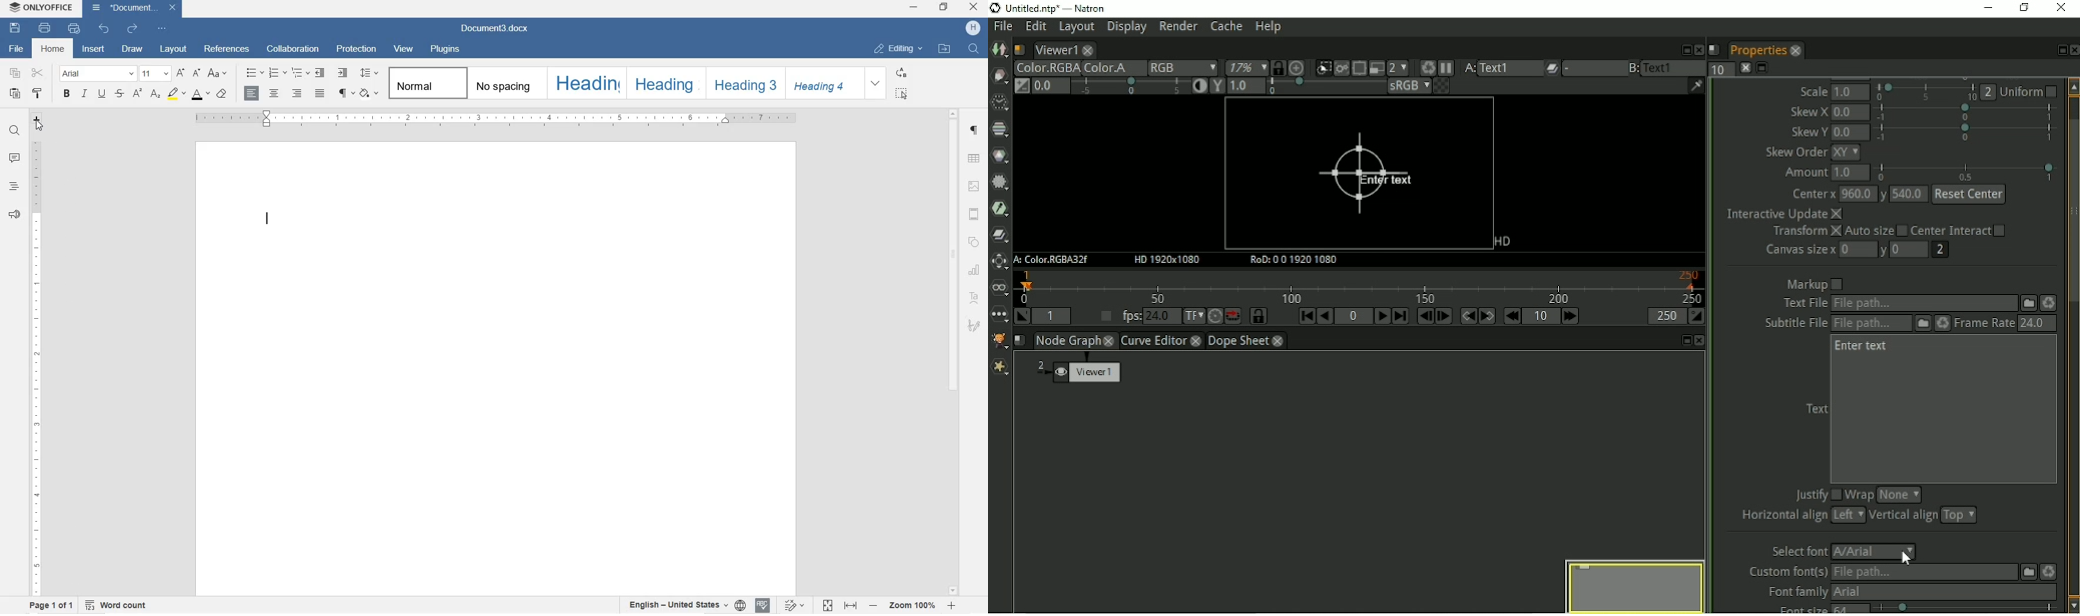 The width and height of the screenshot is (2100, 616). I want to click on SCROLLBAR, so click(955, 352).